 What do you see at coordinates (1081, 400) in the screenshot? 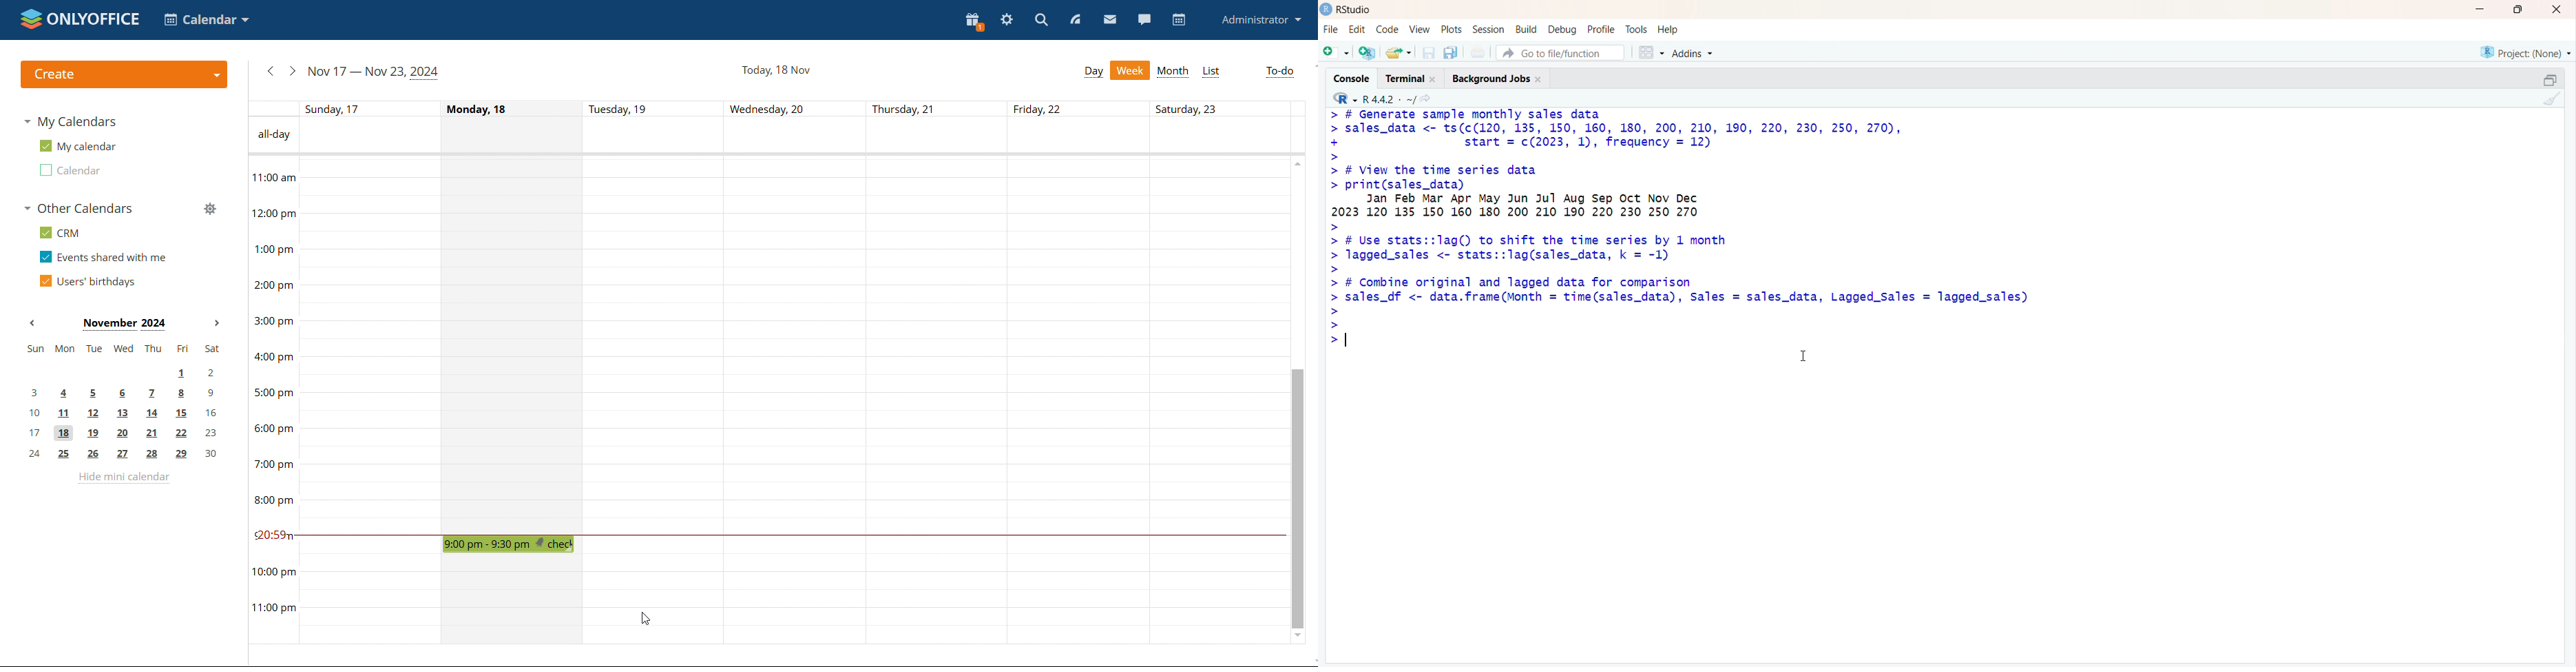
I see `Friday` at bounding box center [1081, 400].